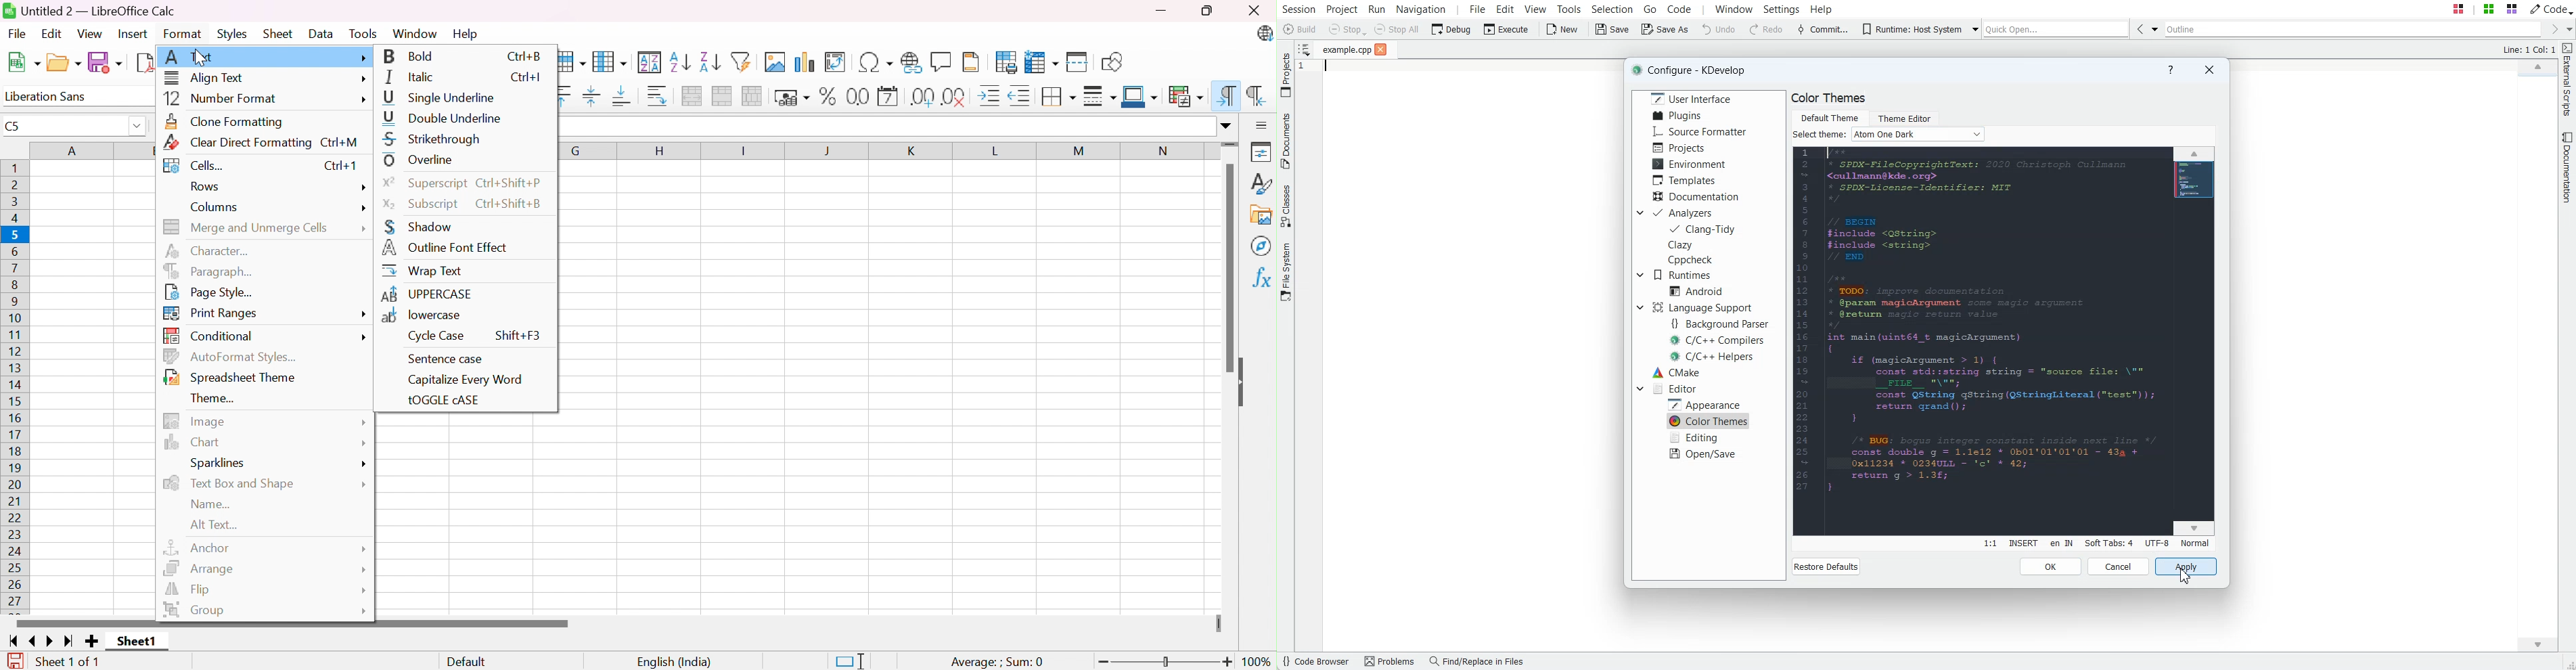 The image size is (2576, 672). I want to click on Number Format, so click(225, 99).